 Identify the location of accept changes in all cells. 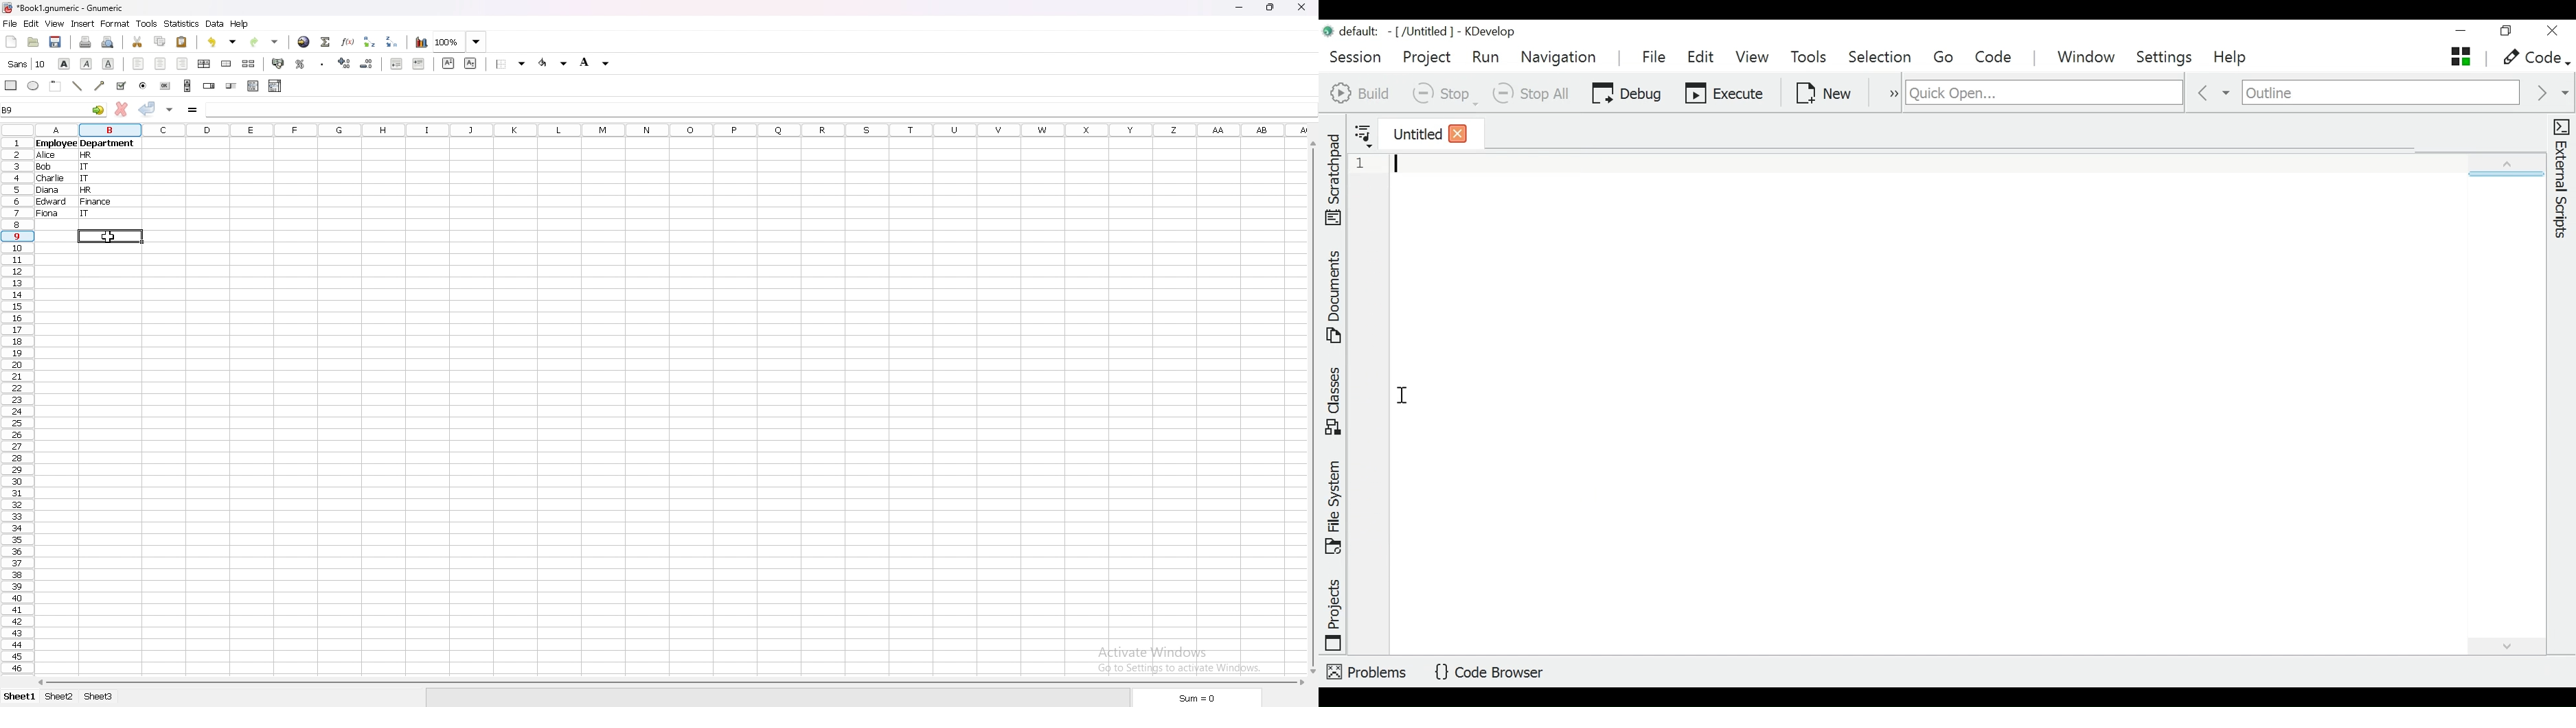
(170, 109).